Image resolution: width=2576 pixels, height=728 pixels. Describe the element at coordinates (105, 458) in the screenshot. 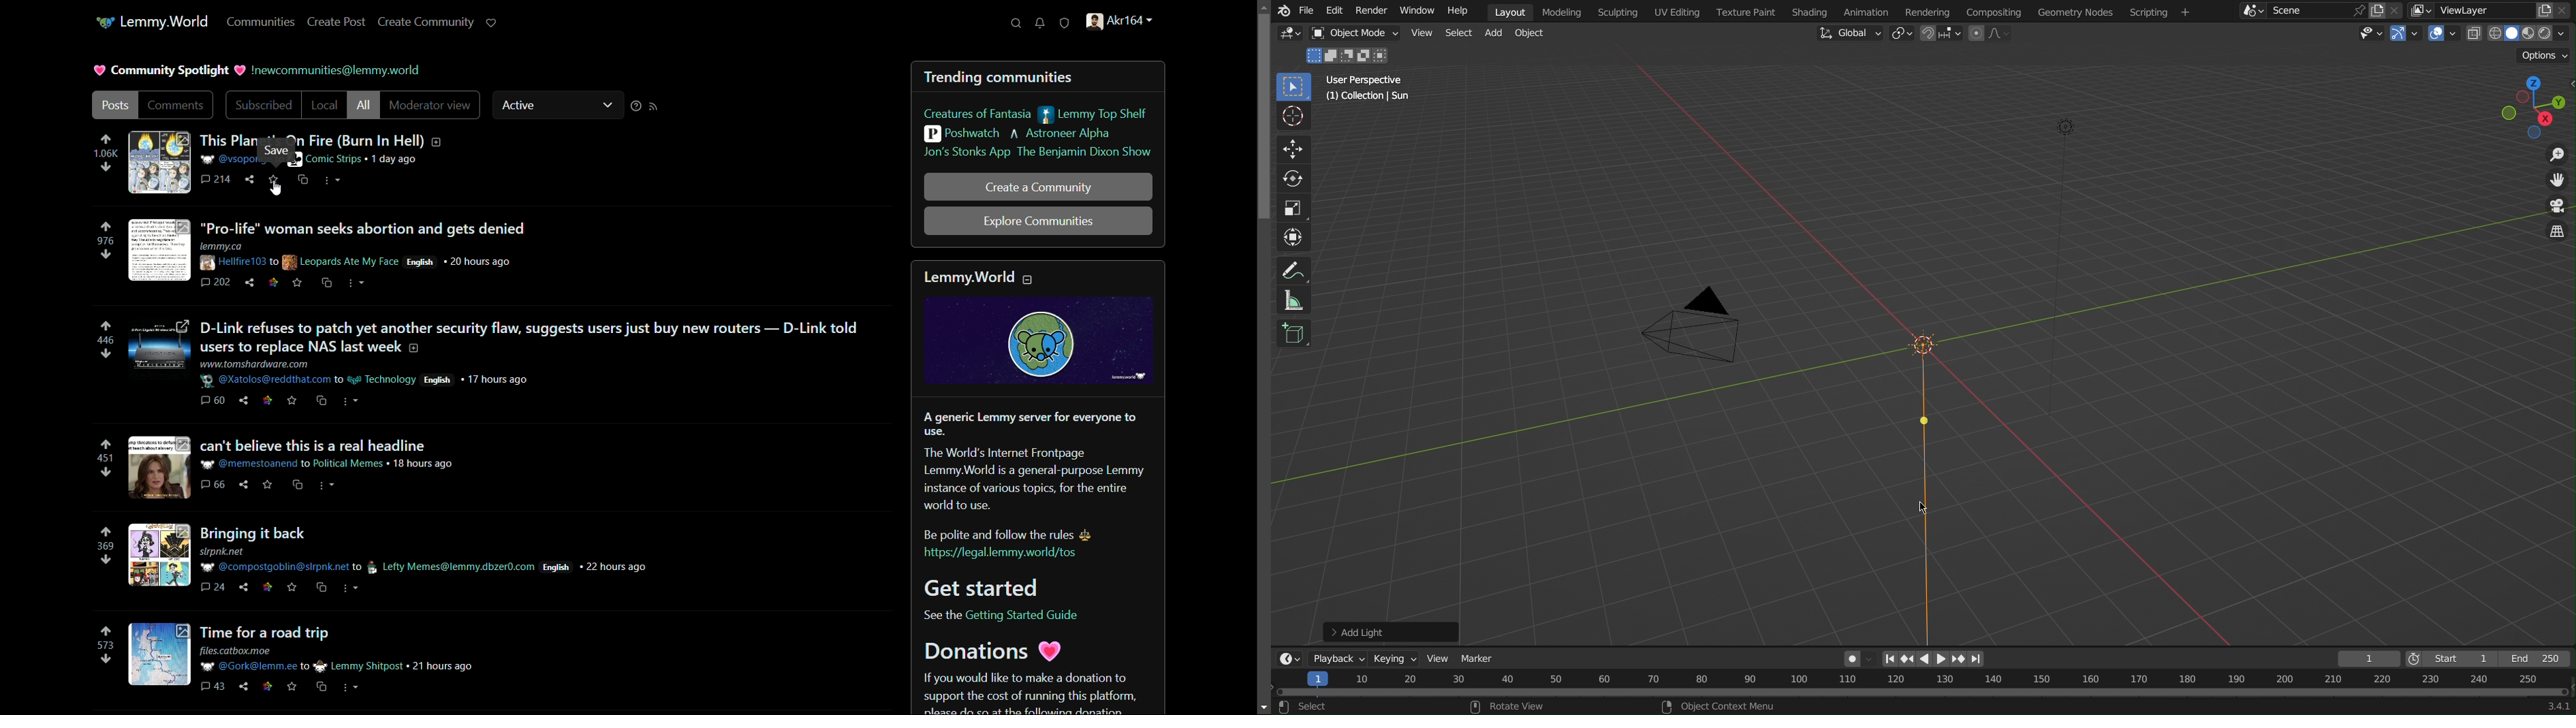

I see `number of votes` at that location.